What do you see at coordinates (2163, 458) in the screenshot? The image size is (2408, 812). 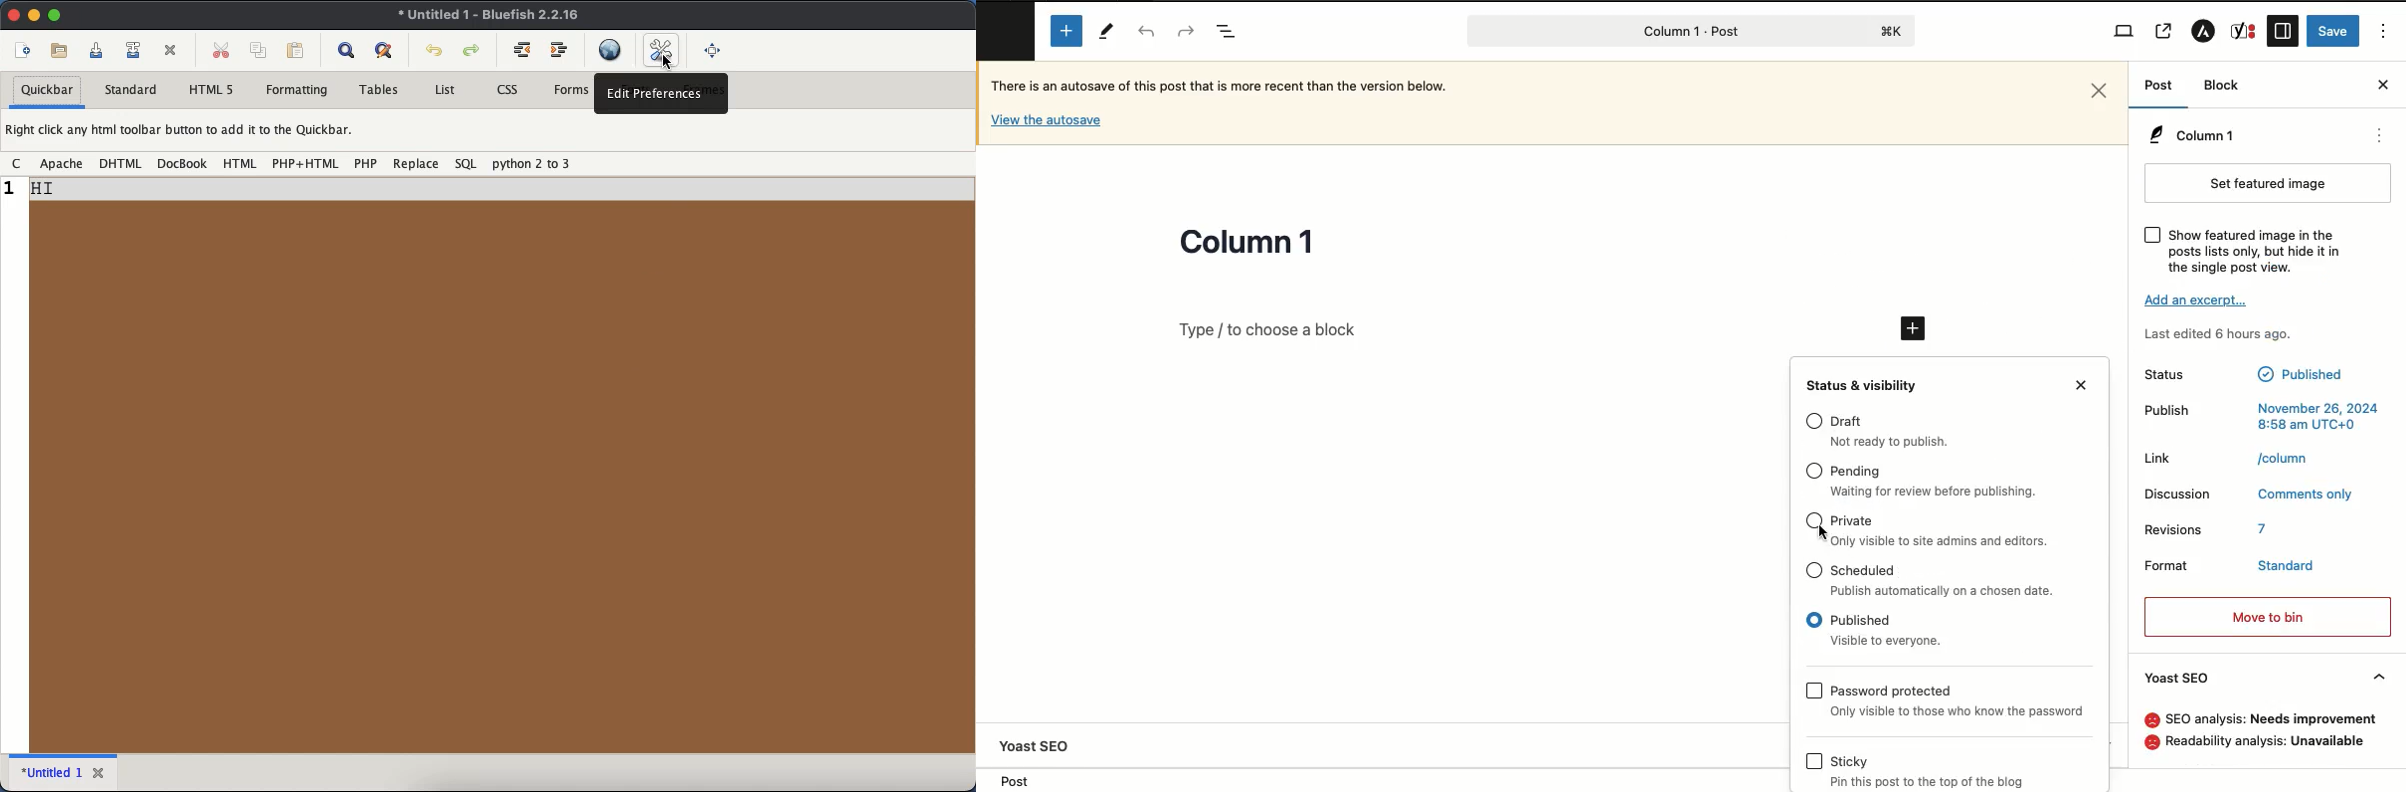 I see `Link` at bounding box center [2163, 458].